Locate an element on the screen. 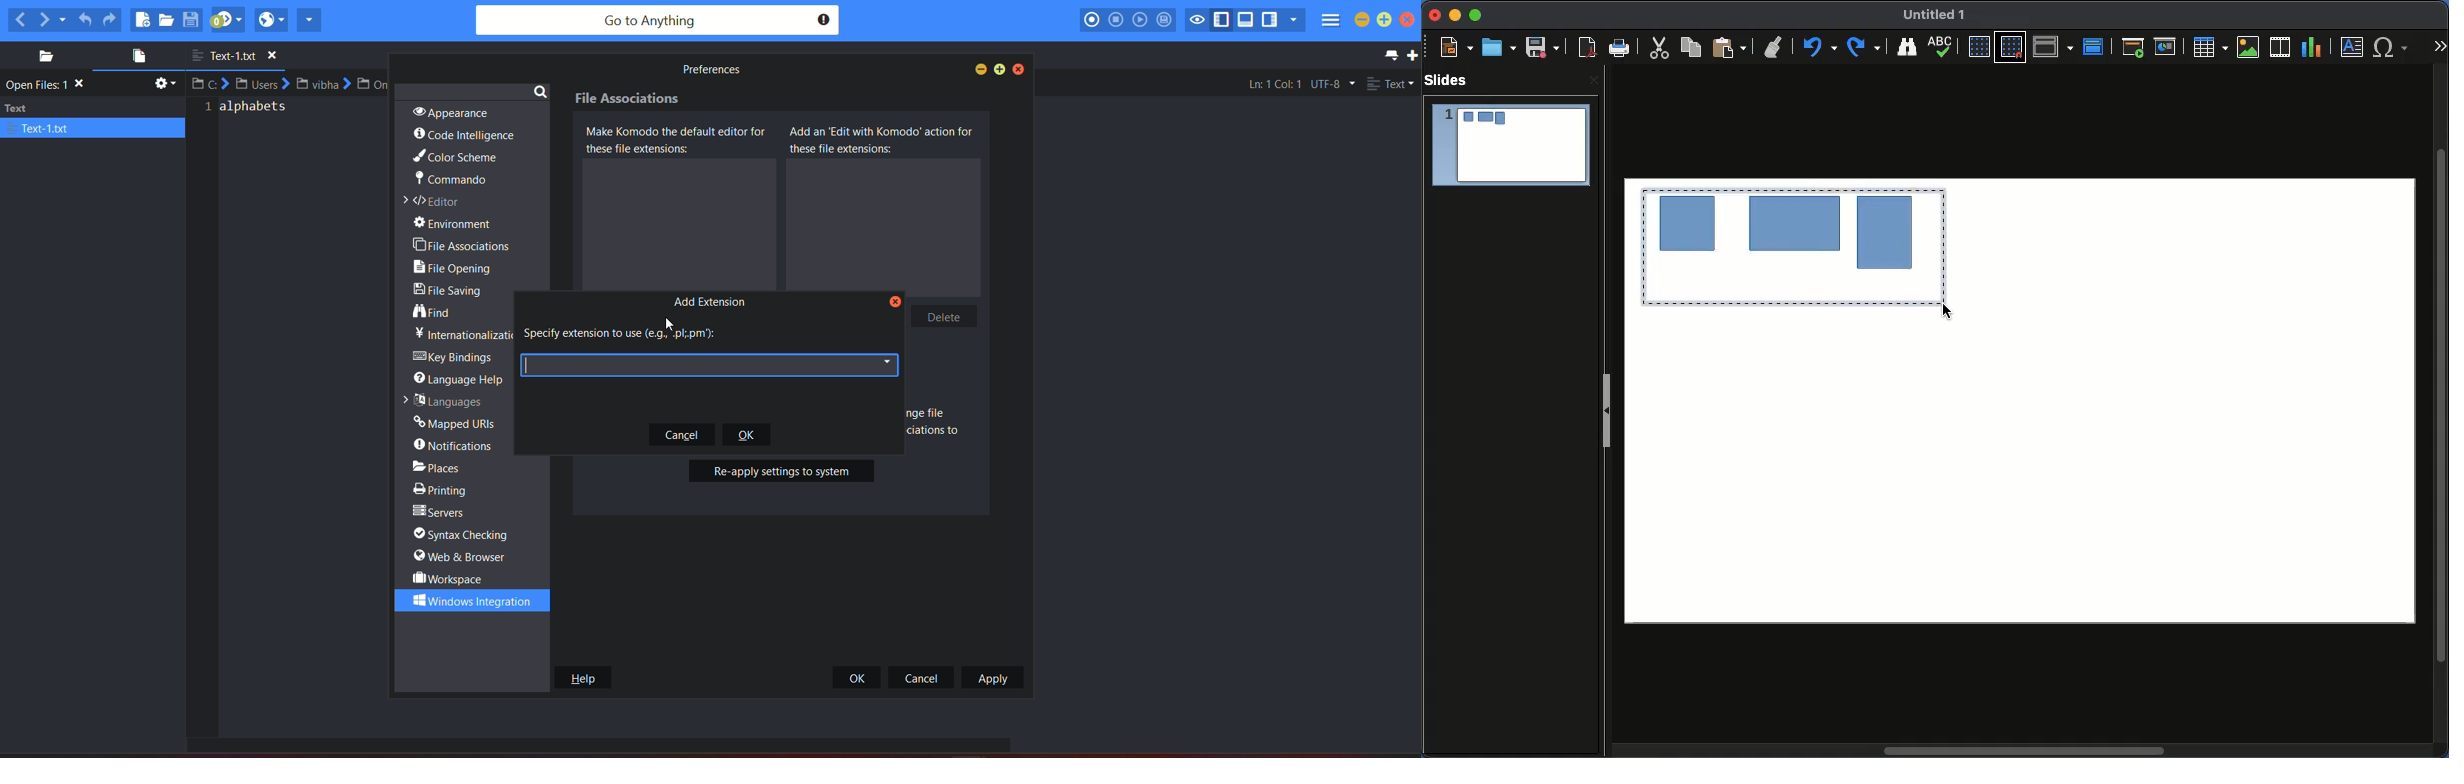  open file is located at coordinates (135, 58).